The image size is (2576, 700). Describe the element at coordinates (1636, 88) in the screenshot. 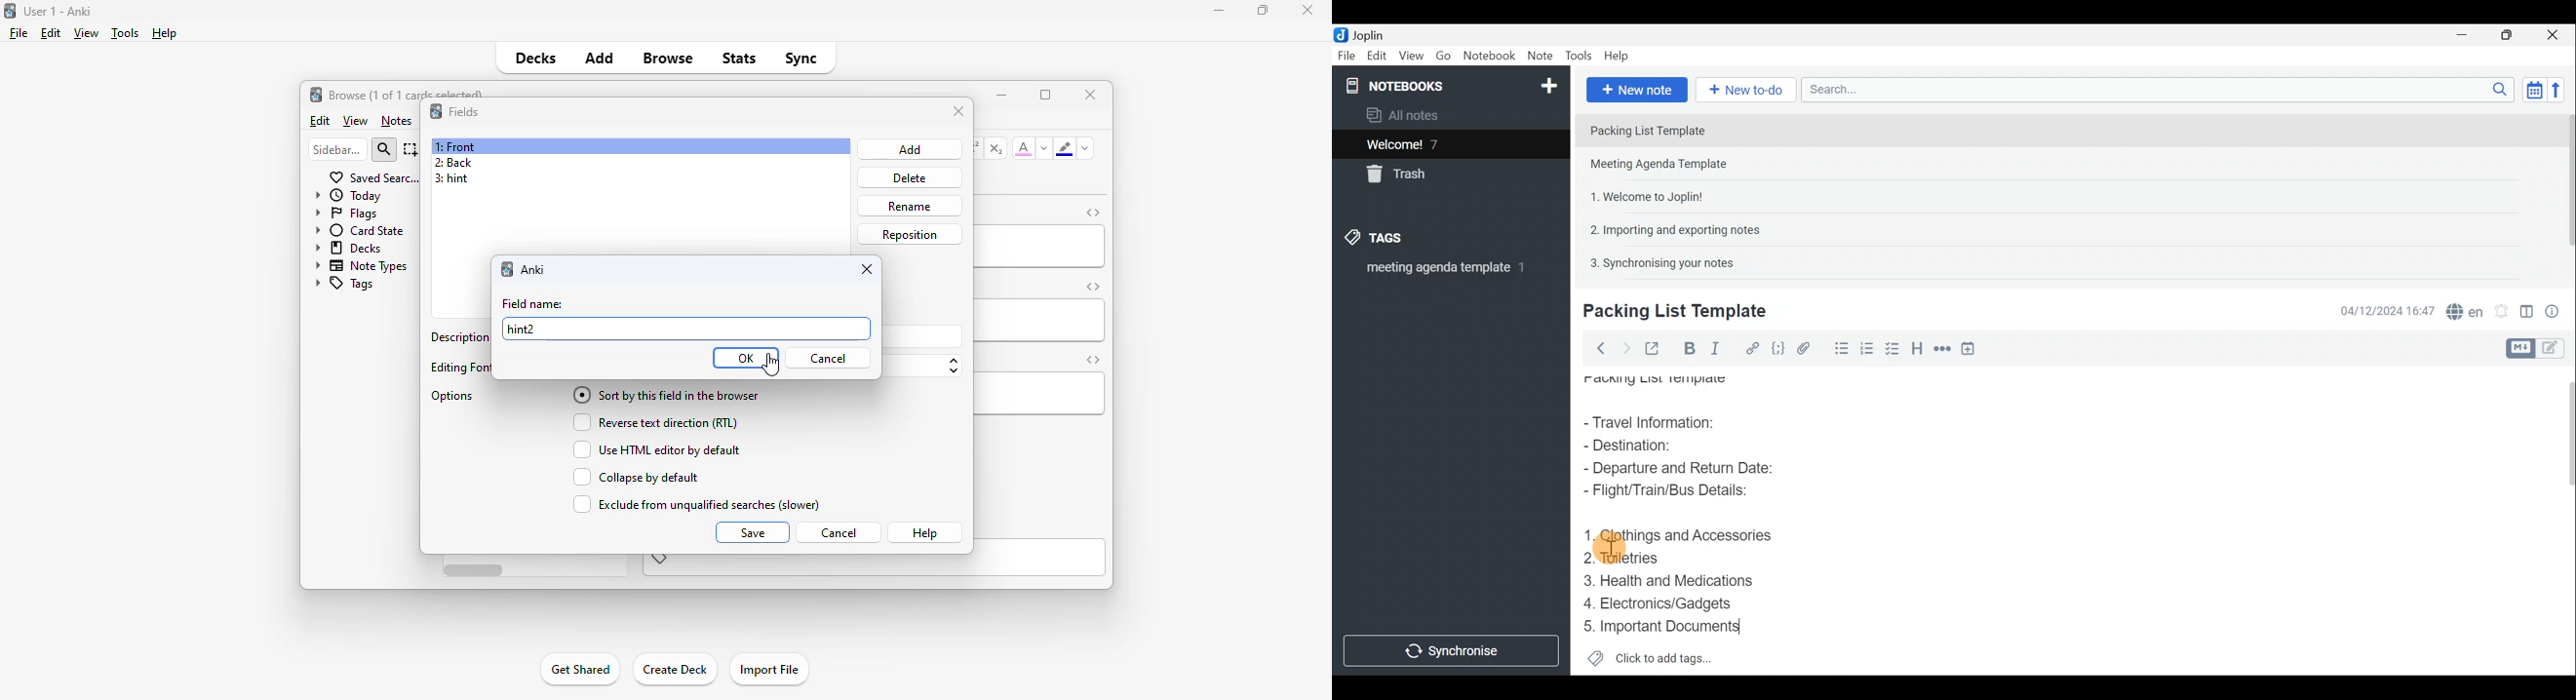

I see `New note` at that location.